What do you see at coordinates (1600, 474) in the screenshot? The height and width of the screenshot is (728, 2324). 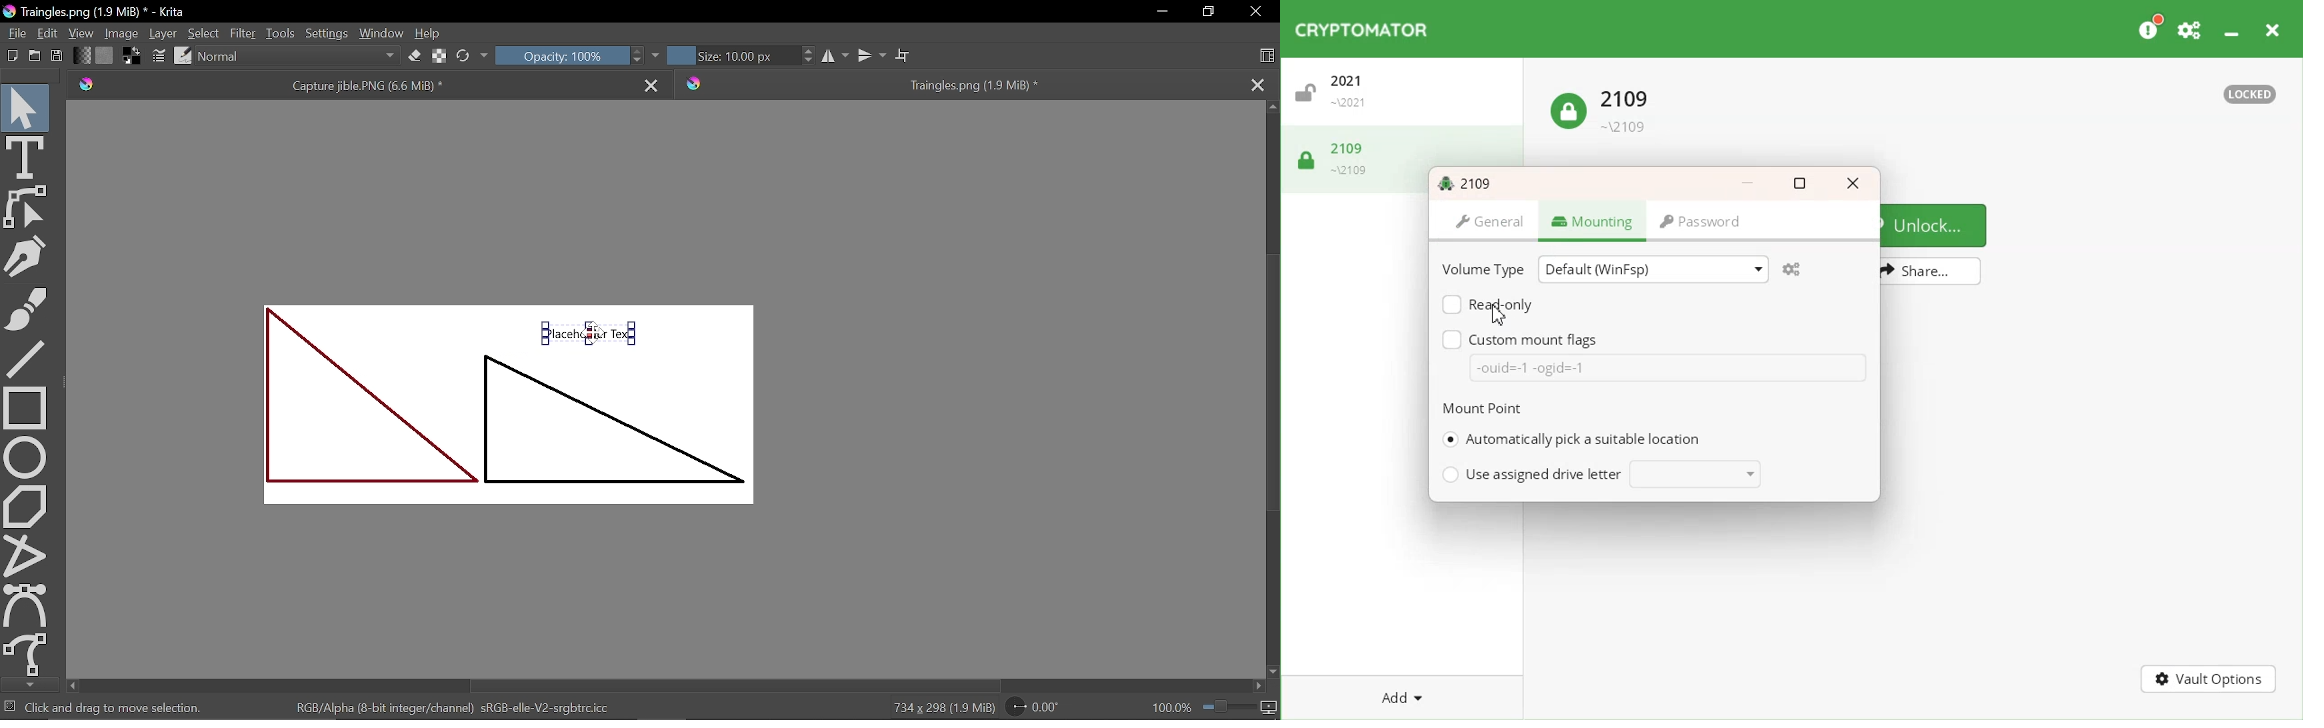 I see `Use assigned drive letter` at bounding box center [1600, 474].